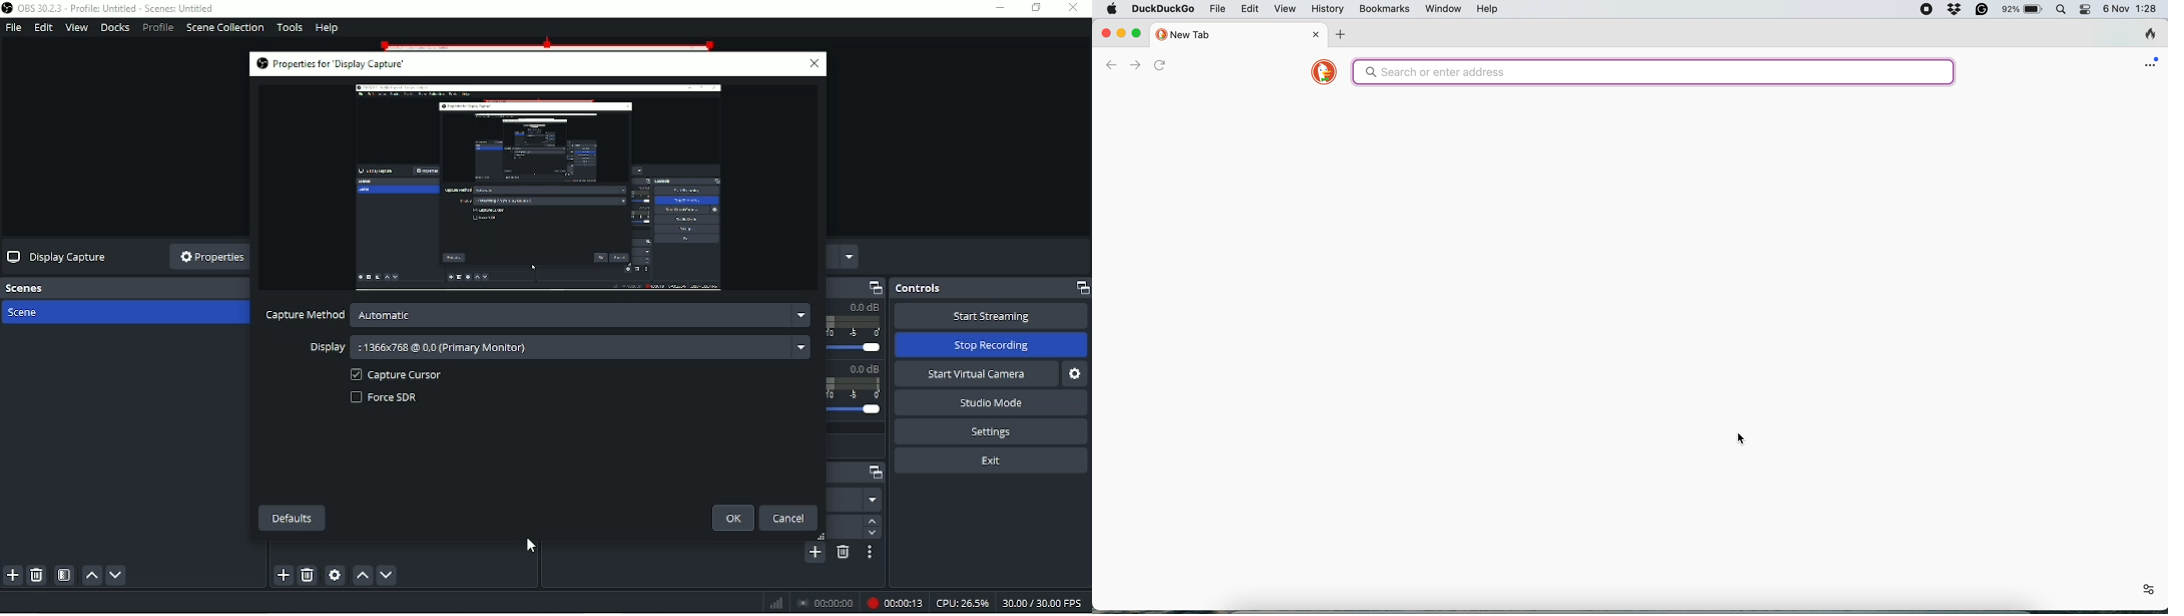 The width and height of the screenshot is (2184, 616). What do you see at coordinates (362, 575) in the screenshot?
I see `Move source(s) up` at bounding box center [362, 575].